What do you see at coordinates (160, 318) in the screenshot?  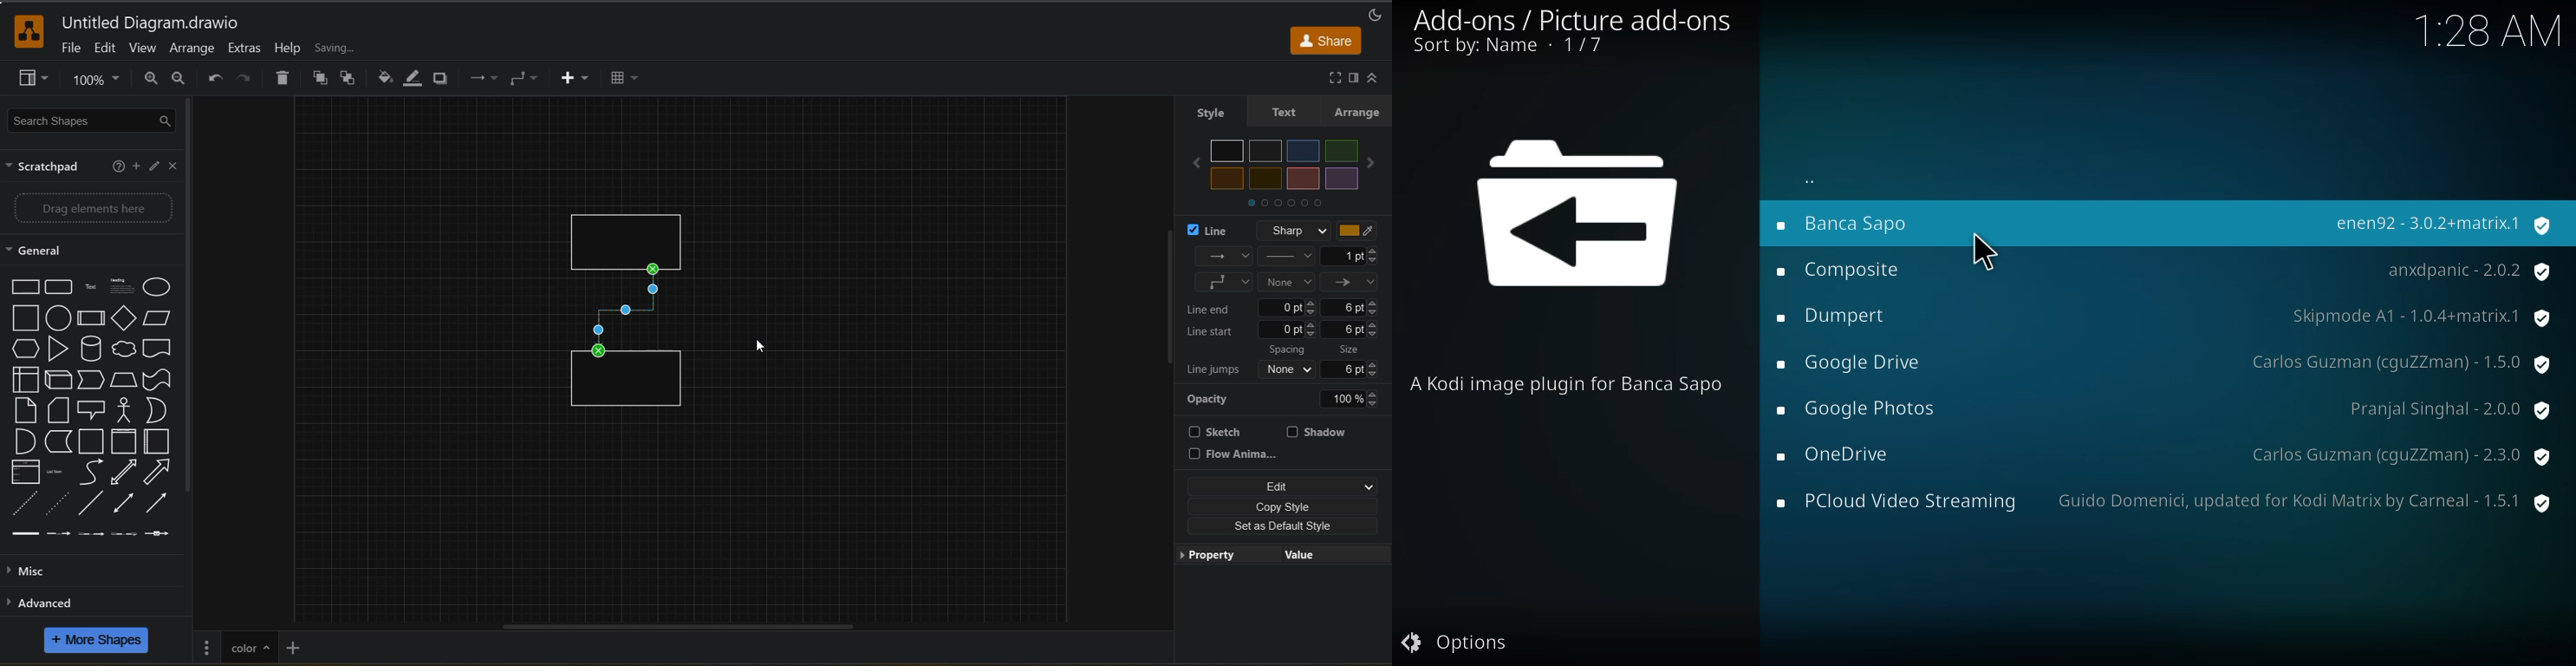 I see `Parallelogram` at bounding box center [160, 318].